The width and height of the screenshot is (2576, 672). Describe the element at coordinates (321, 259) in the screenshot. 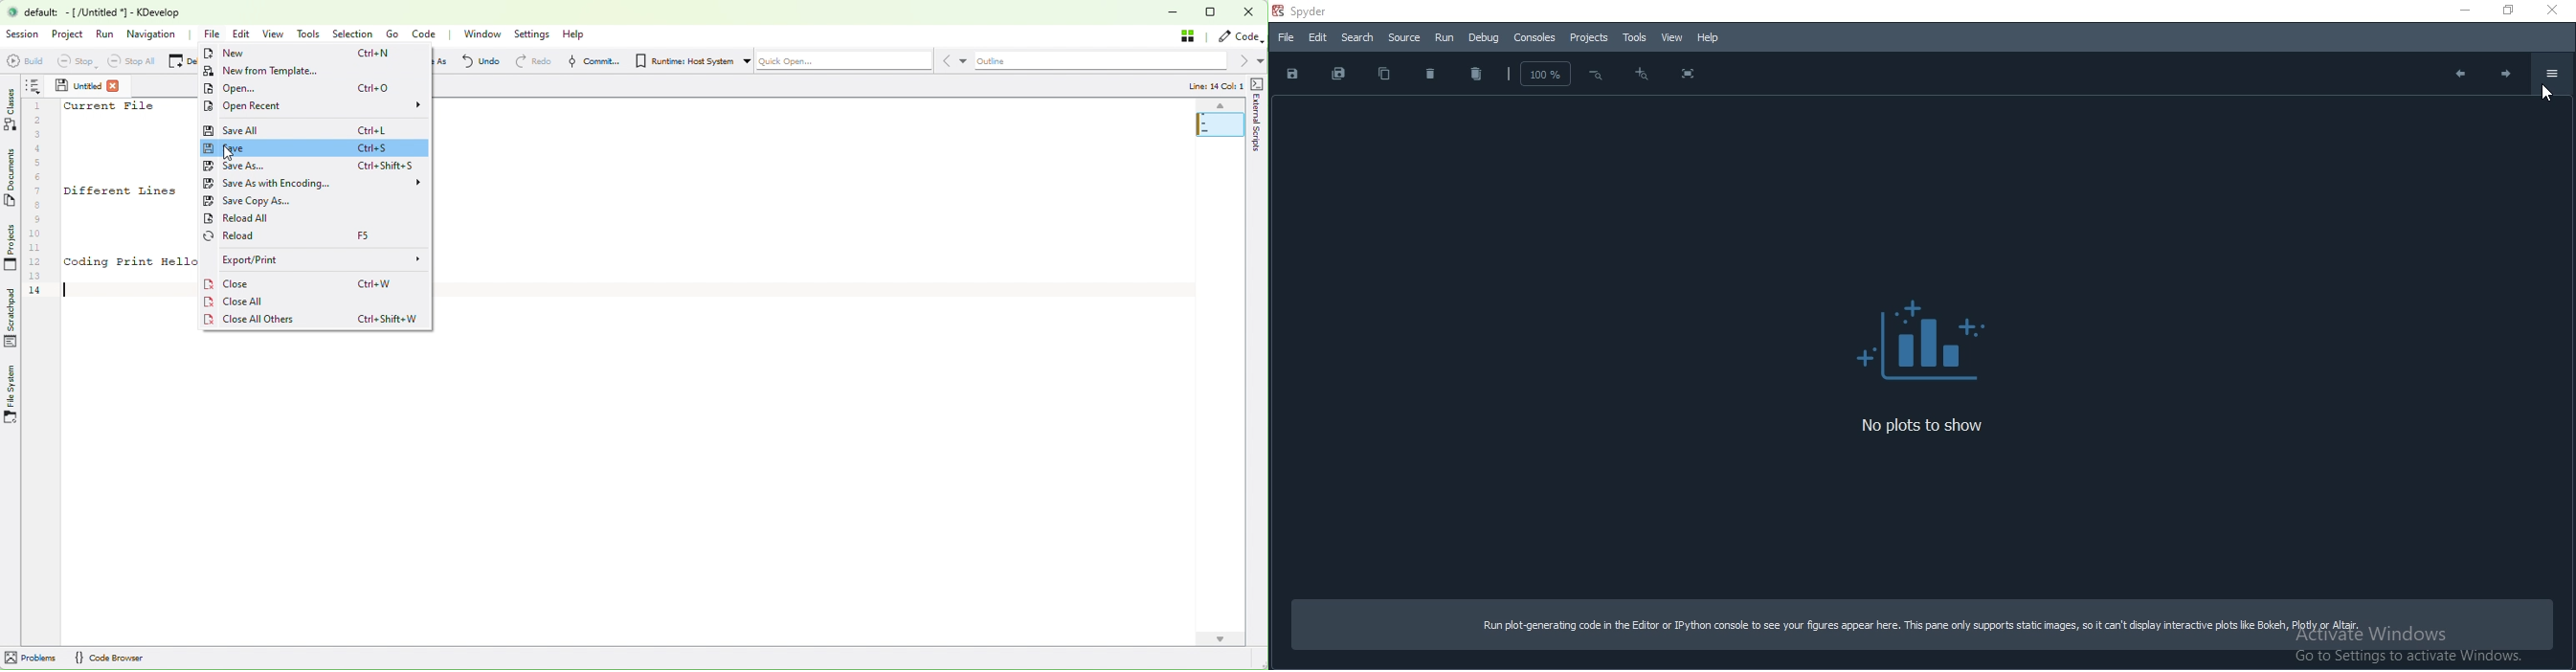

I see `Export/Print` at that location.